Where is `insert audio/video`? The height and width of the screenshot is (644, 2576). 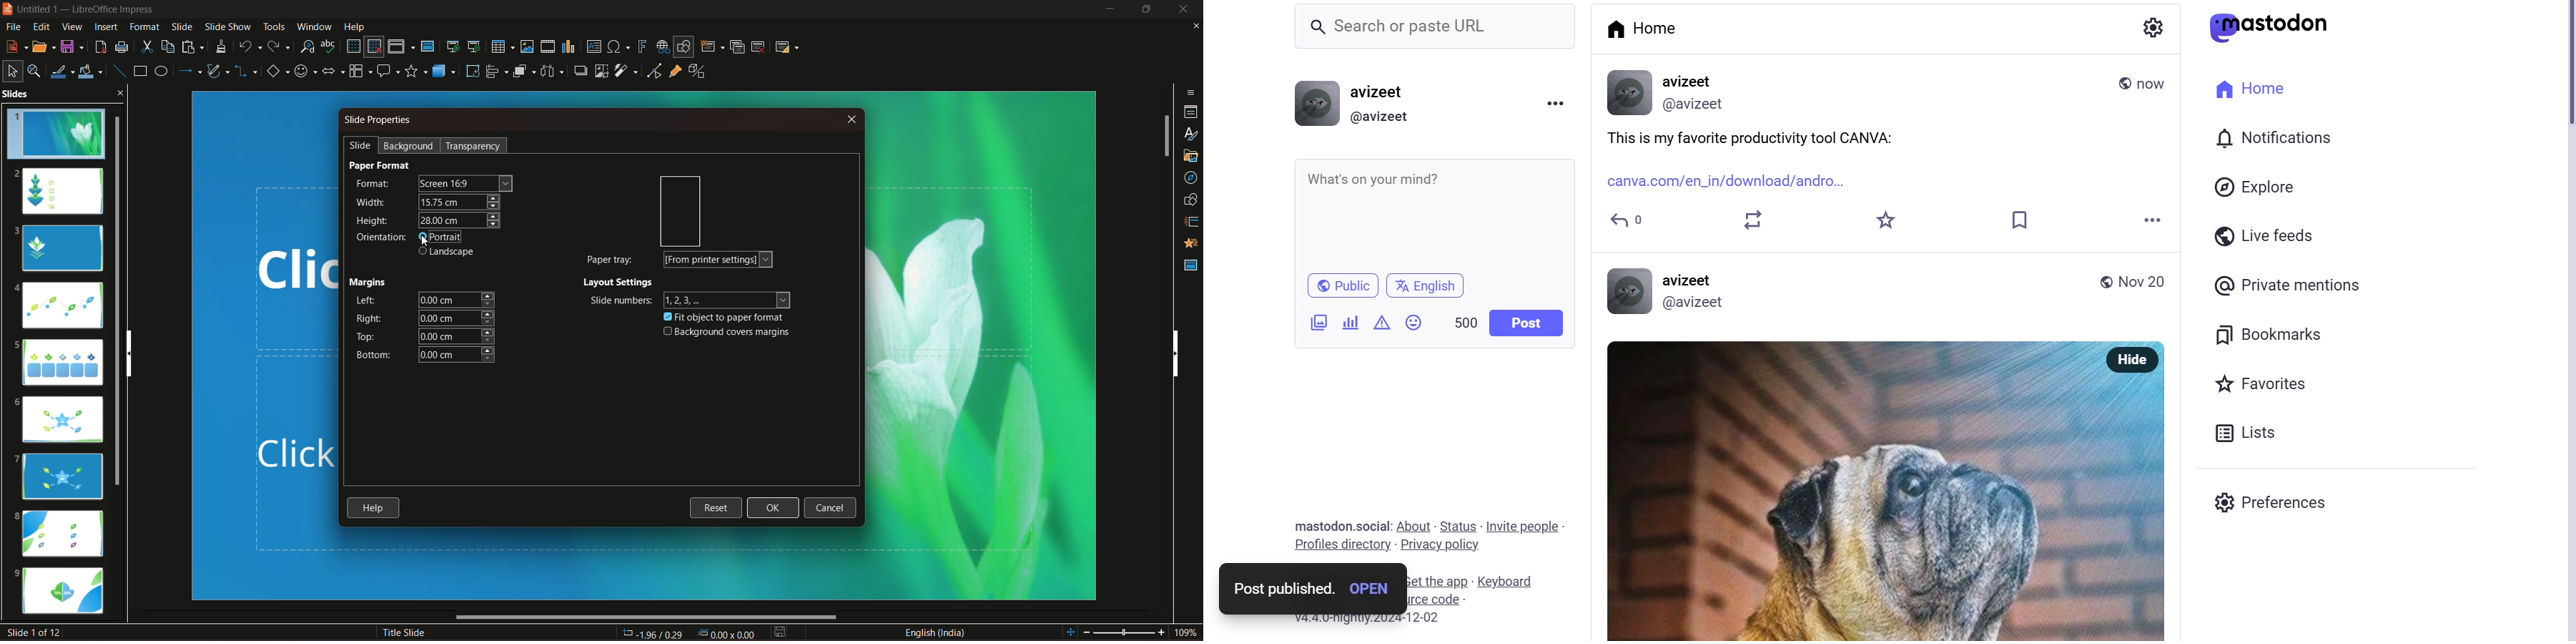 insert audio/video is located at coordinates (548, 47).